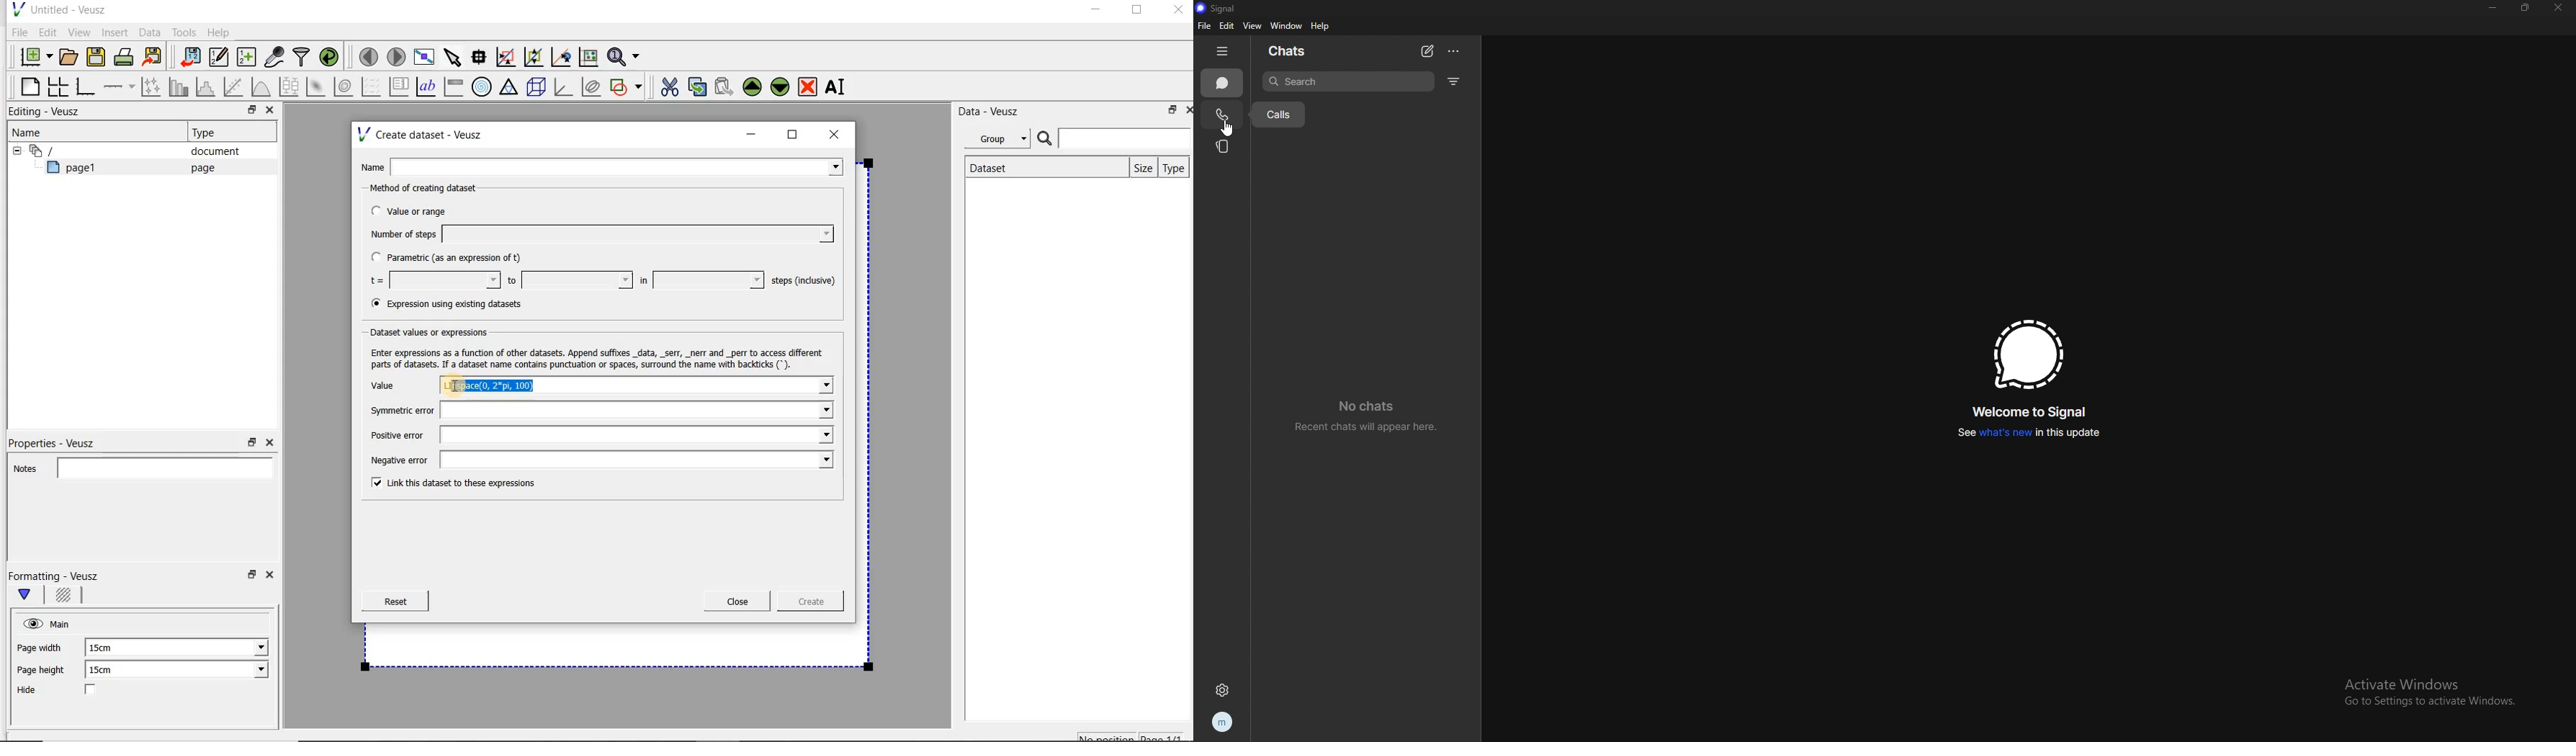 The height and width of the screenshot is (756, 2576). What do you see at coordinates (235, 87) in the screenshot?
I see `Fit a function to data` at bounding box center [235, 87].